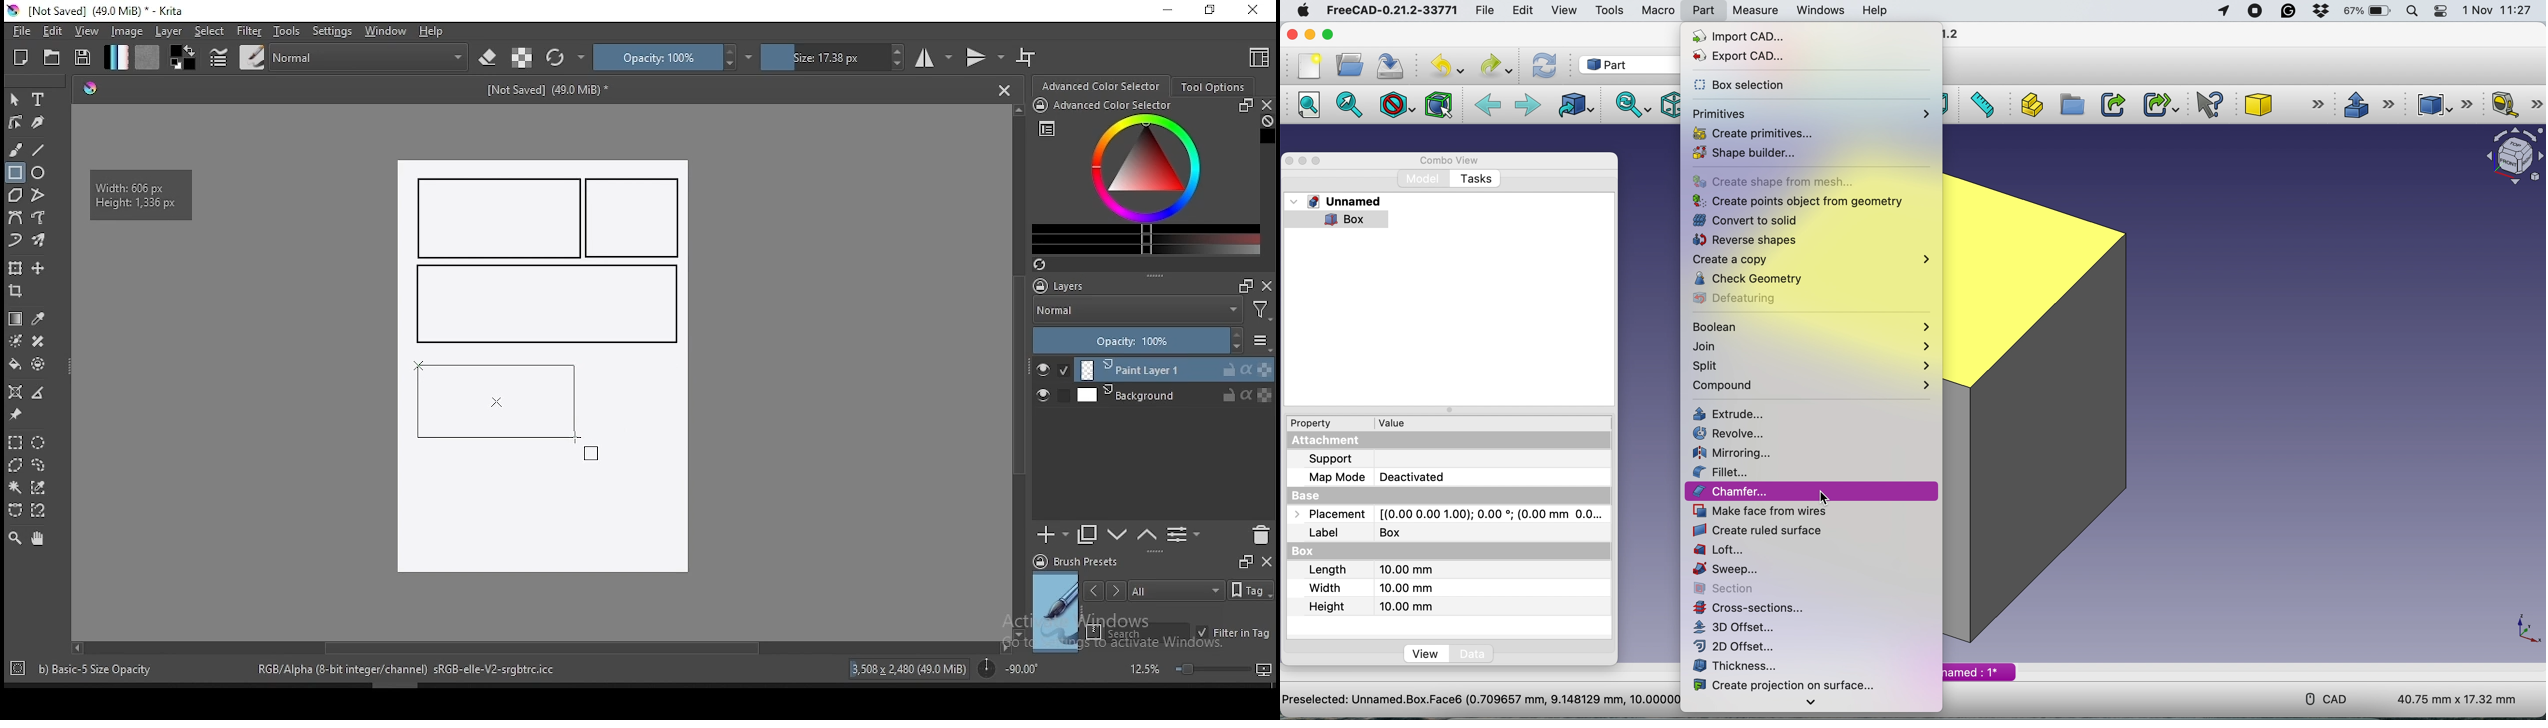  I want to click on windows, so click(386, 31).